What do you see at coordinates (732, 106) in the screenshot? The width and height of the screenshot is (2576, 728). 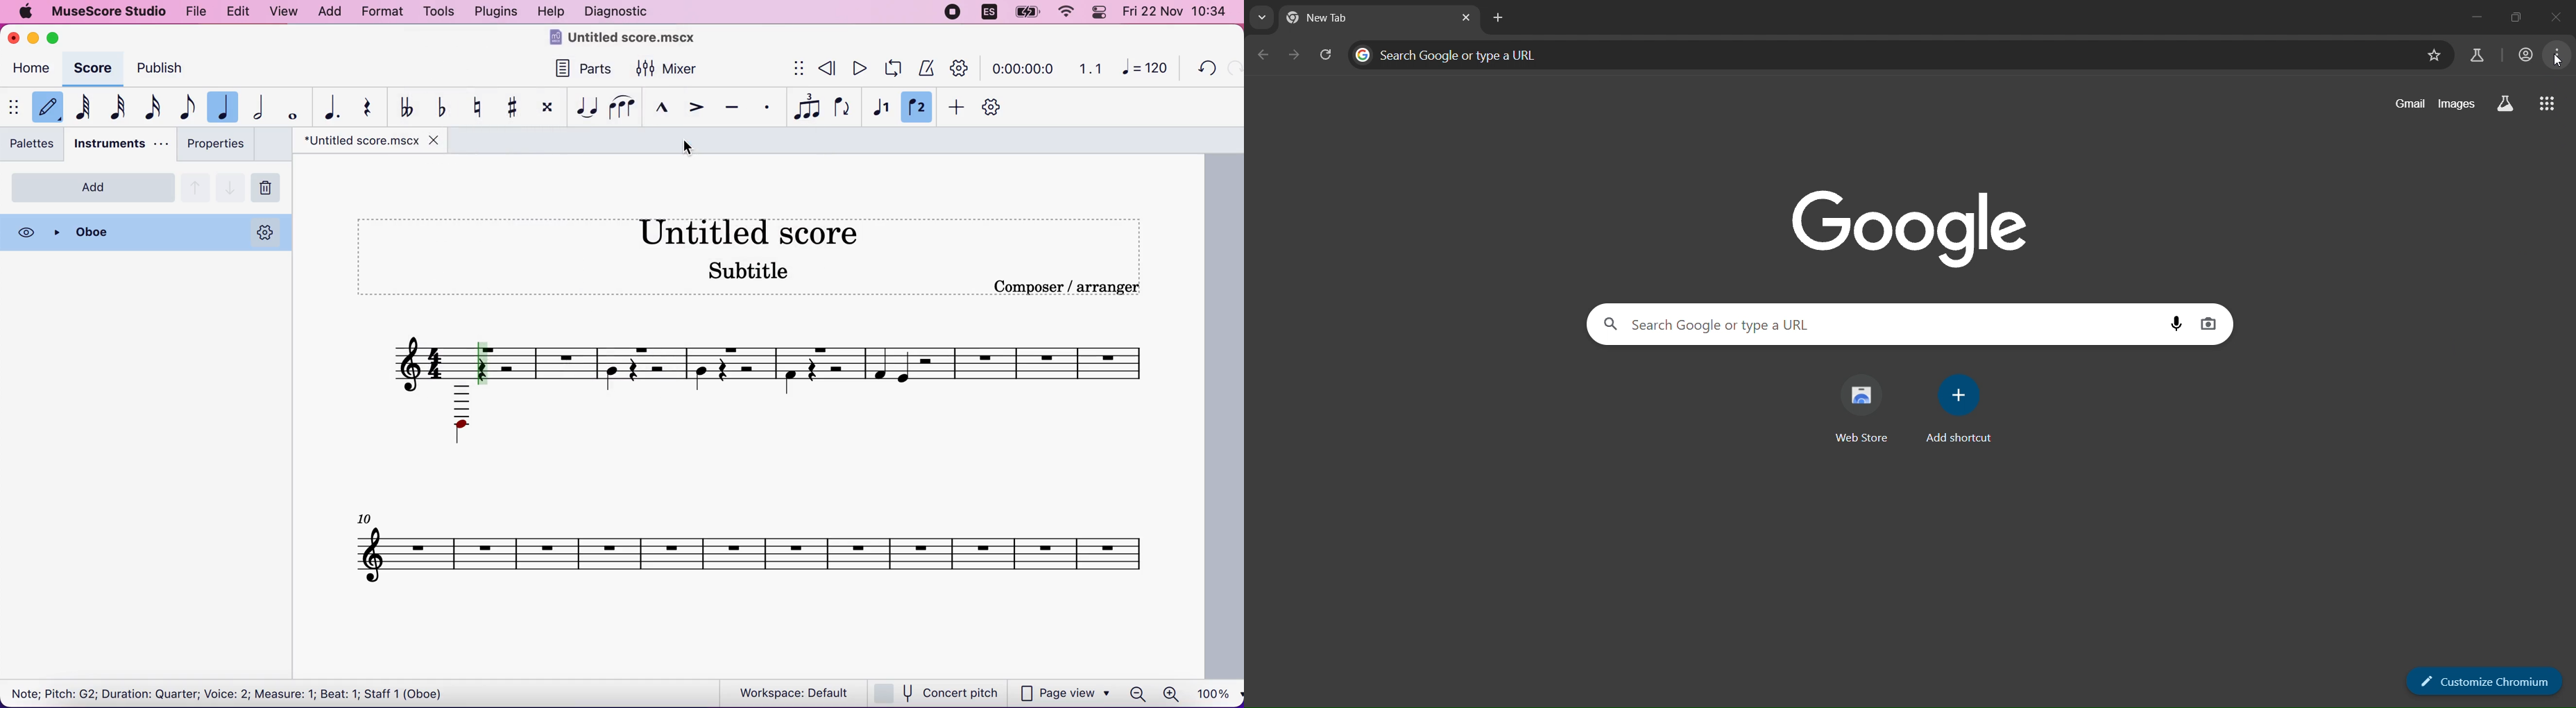 I see `tenuto` at bounding box center [732, 106].